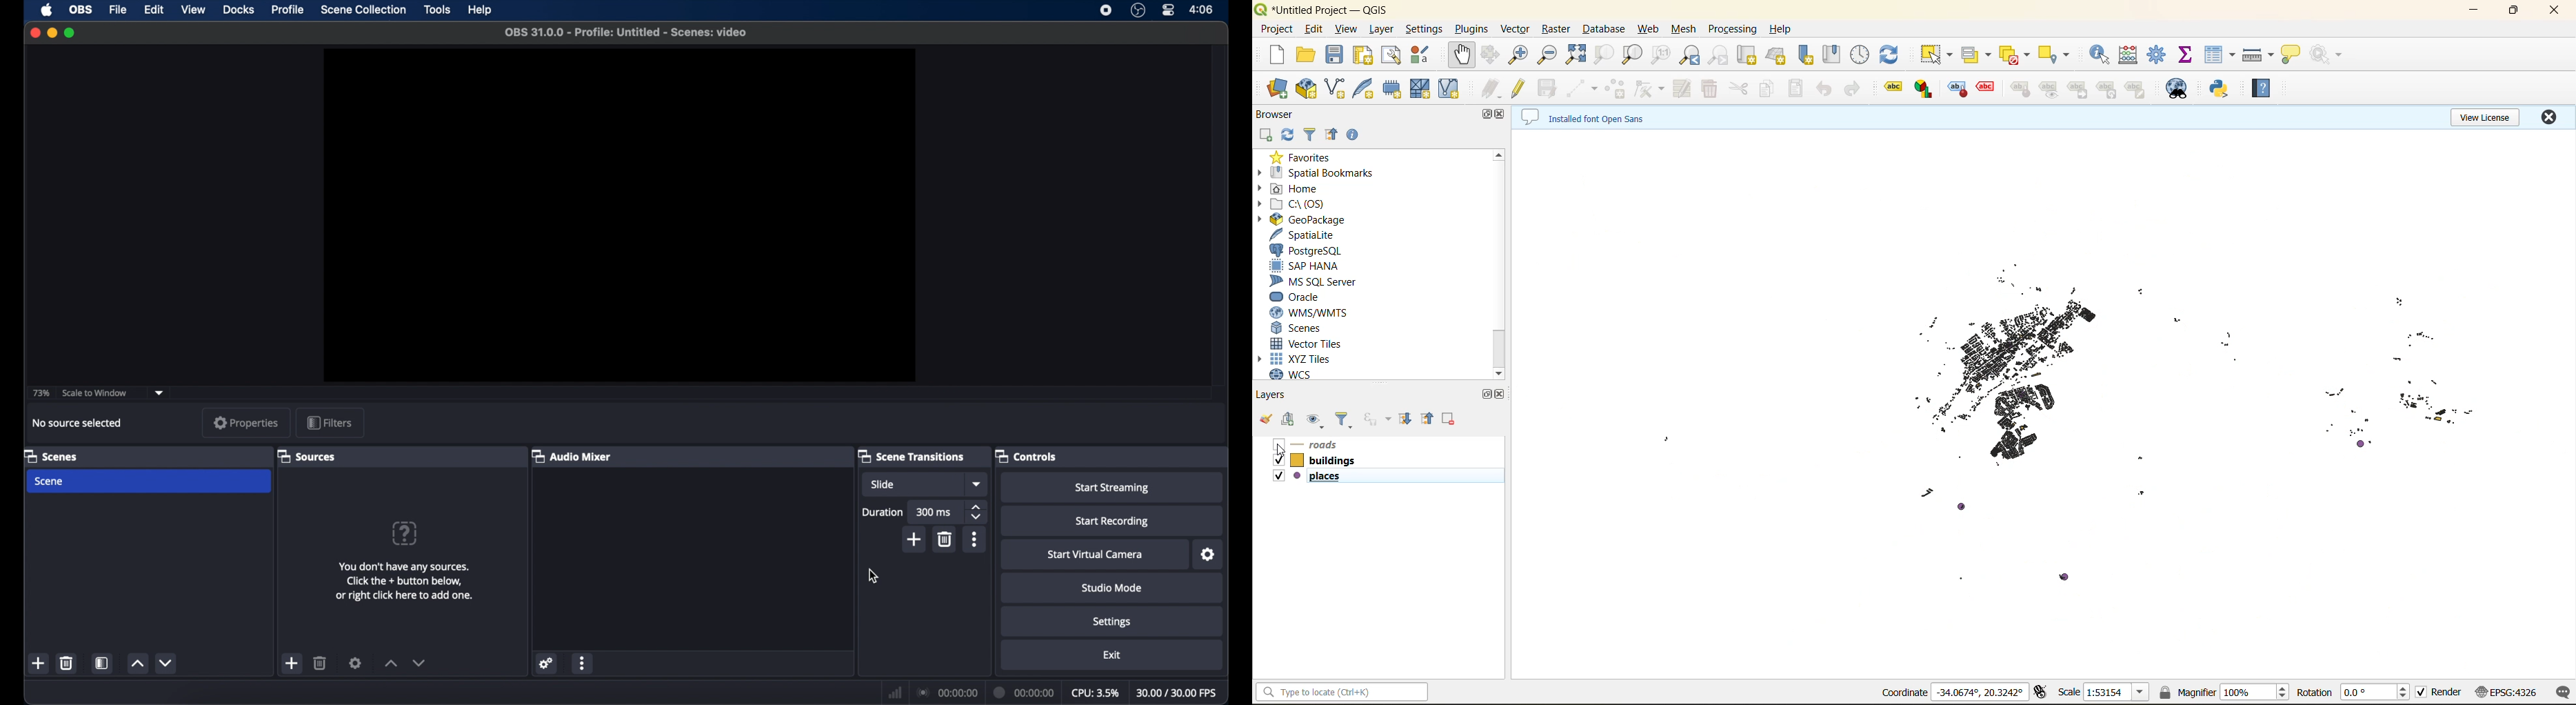  Describe the element at coordinates (50, 480) in the screenshot. I see `scene` at that location.